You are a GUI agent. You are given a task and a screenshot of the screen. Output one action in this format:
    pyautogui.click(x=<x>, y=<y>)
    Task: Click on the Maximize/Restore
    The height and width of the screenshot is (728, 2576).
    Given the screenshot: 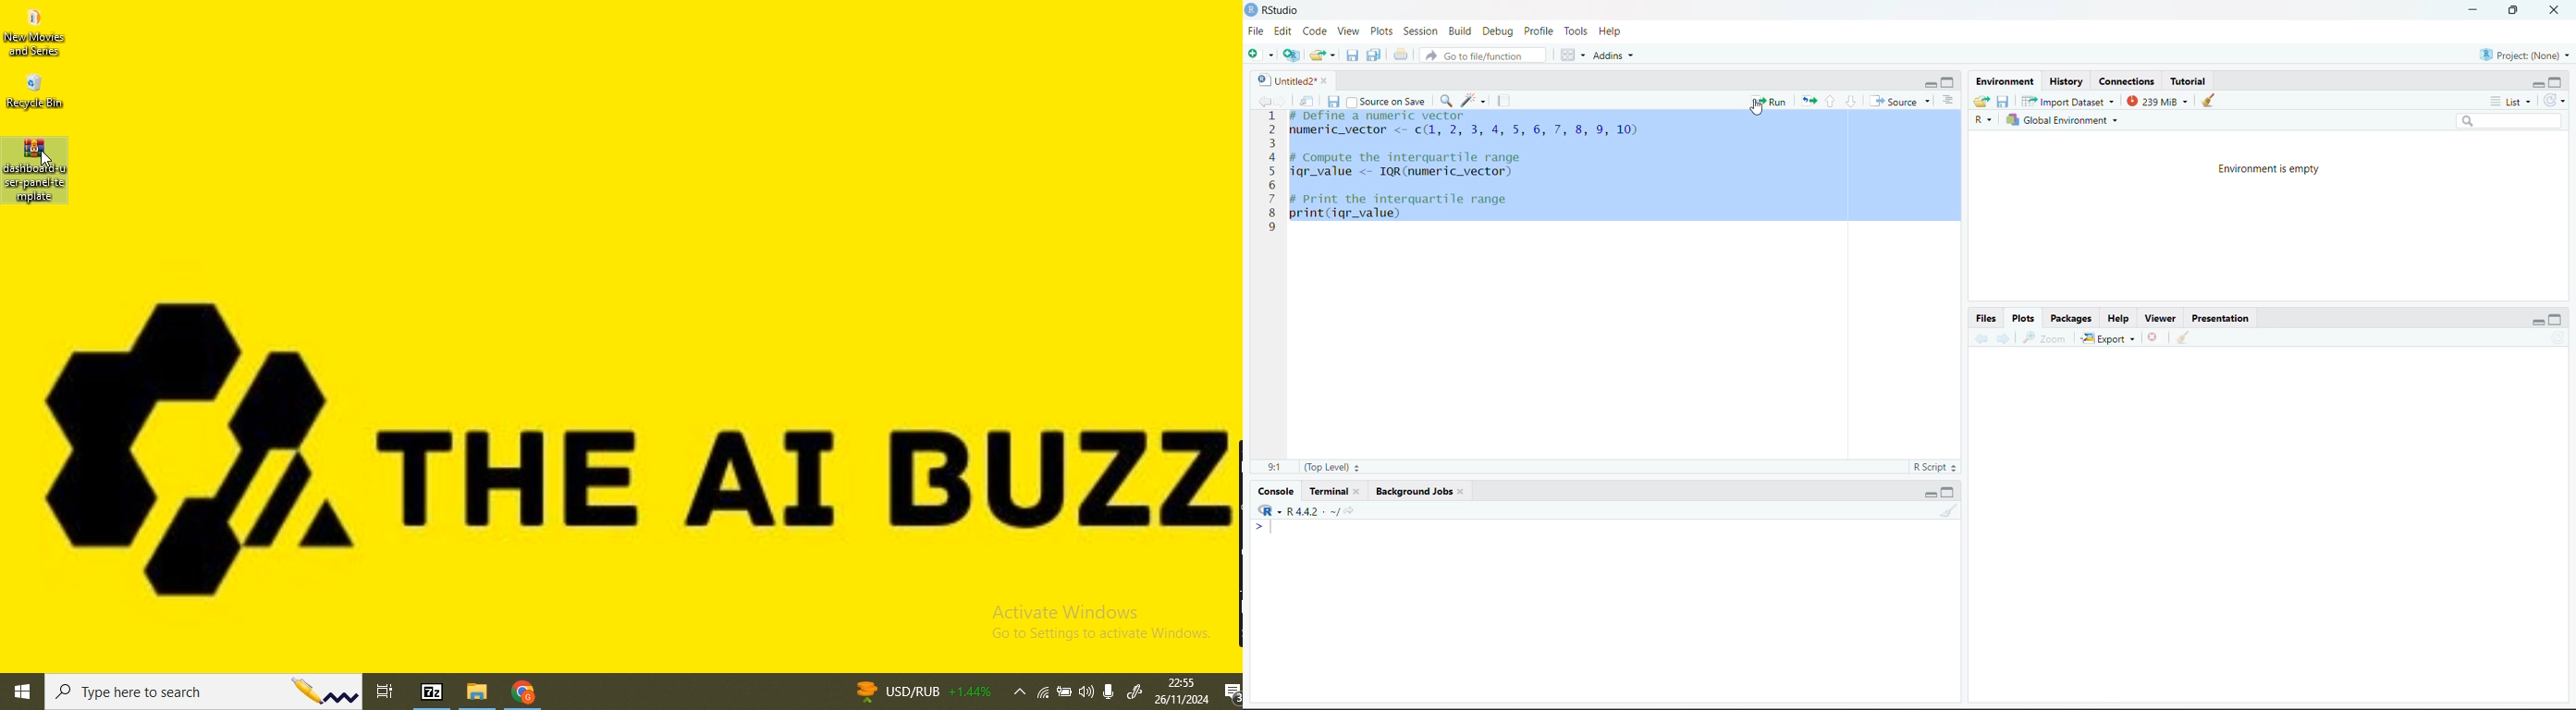 What is the action you would take?
    pyautogui.click(x=2514, y=10)
    